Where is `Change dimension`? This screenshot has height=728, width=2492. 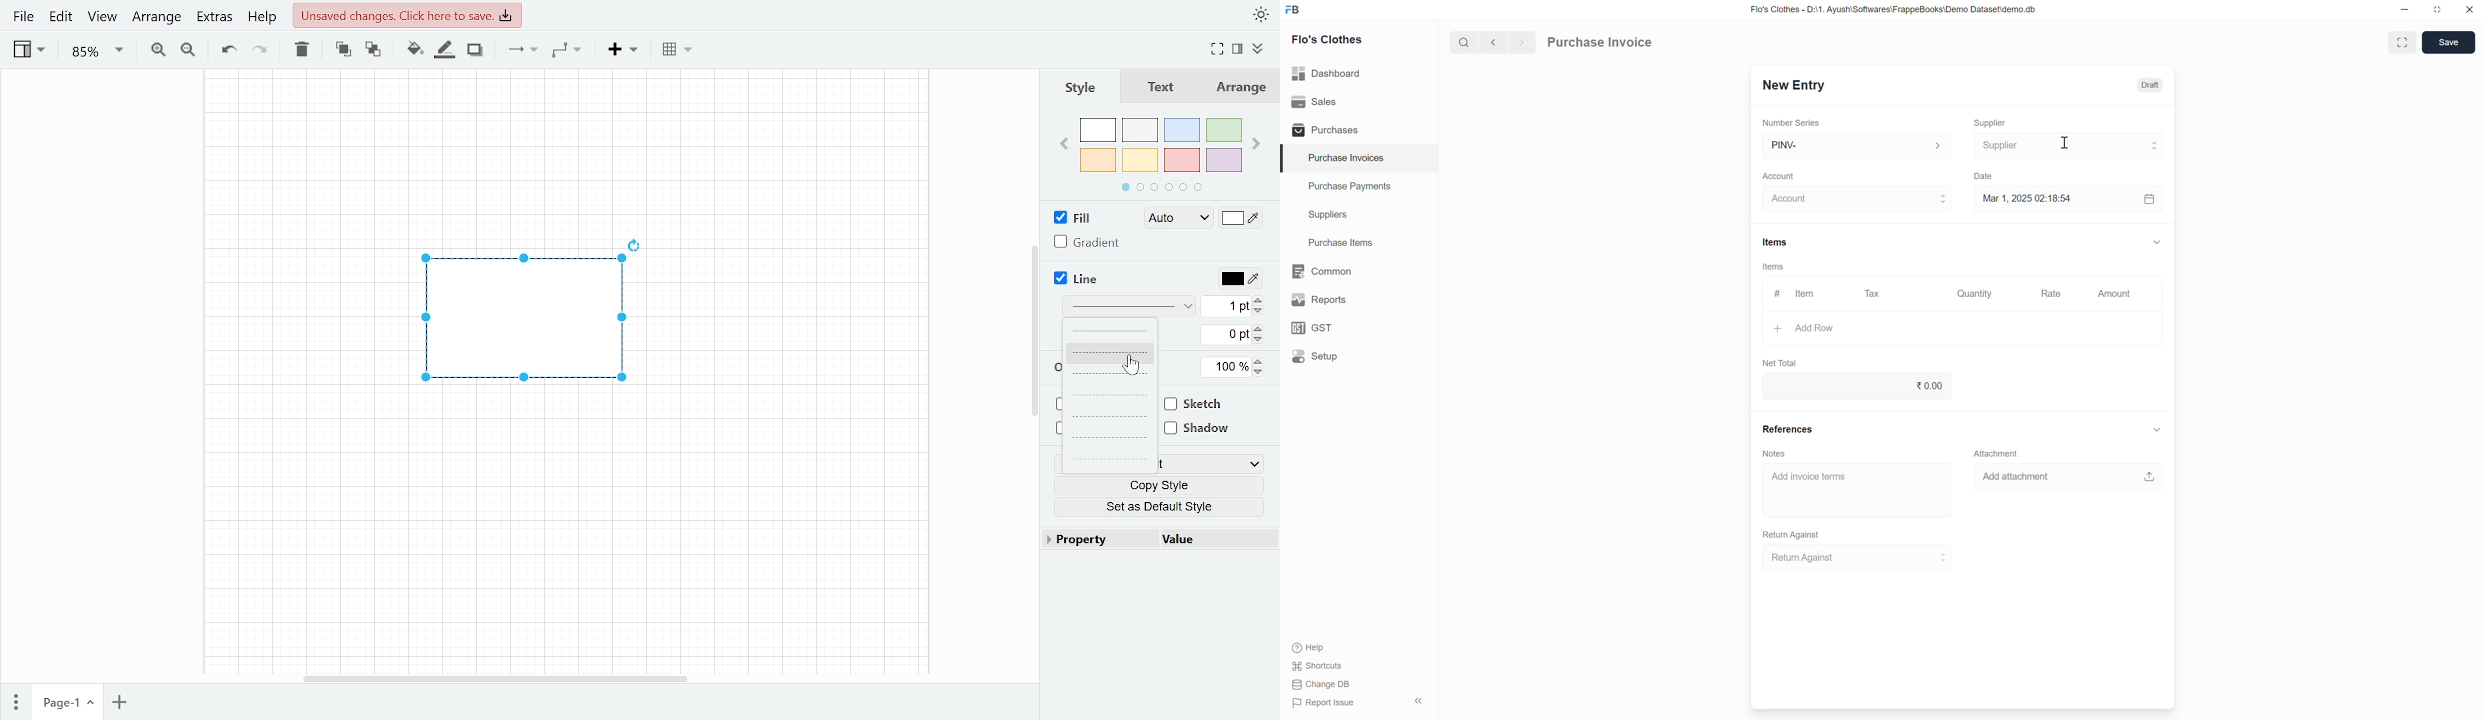 Change dimension is located at coordinates (2437, 9).